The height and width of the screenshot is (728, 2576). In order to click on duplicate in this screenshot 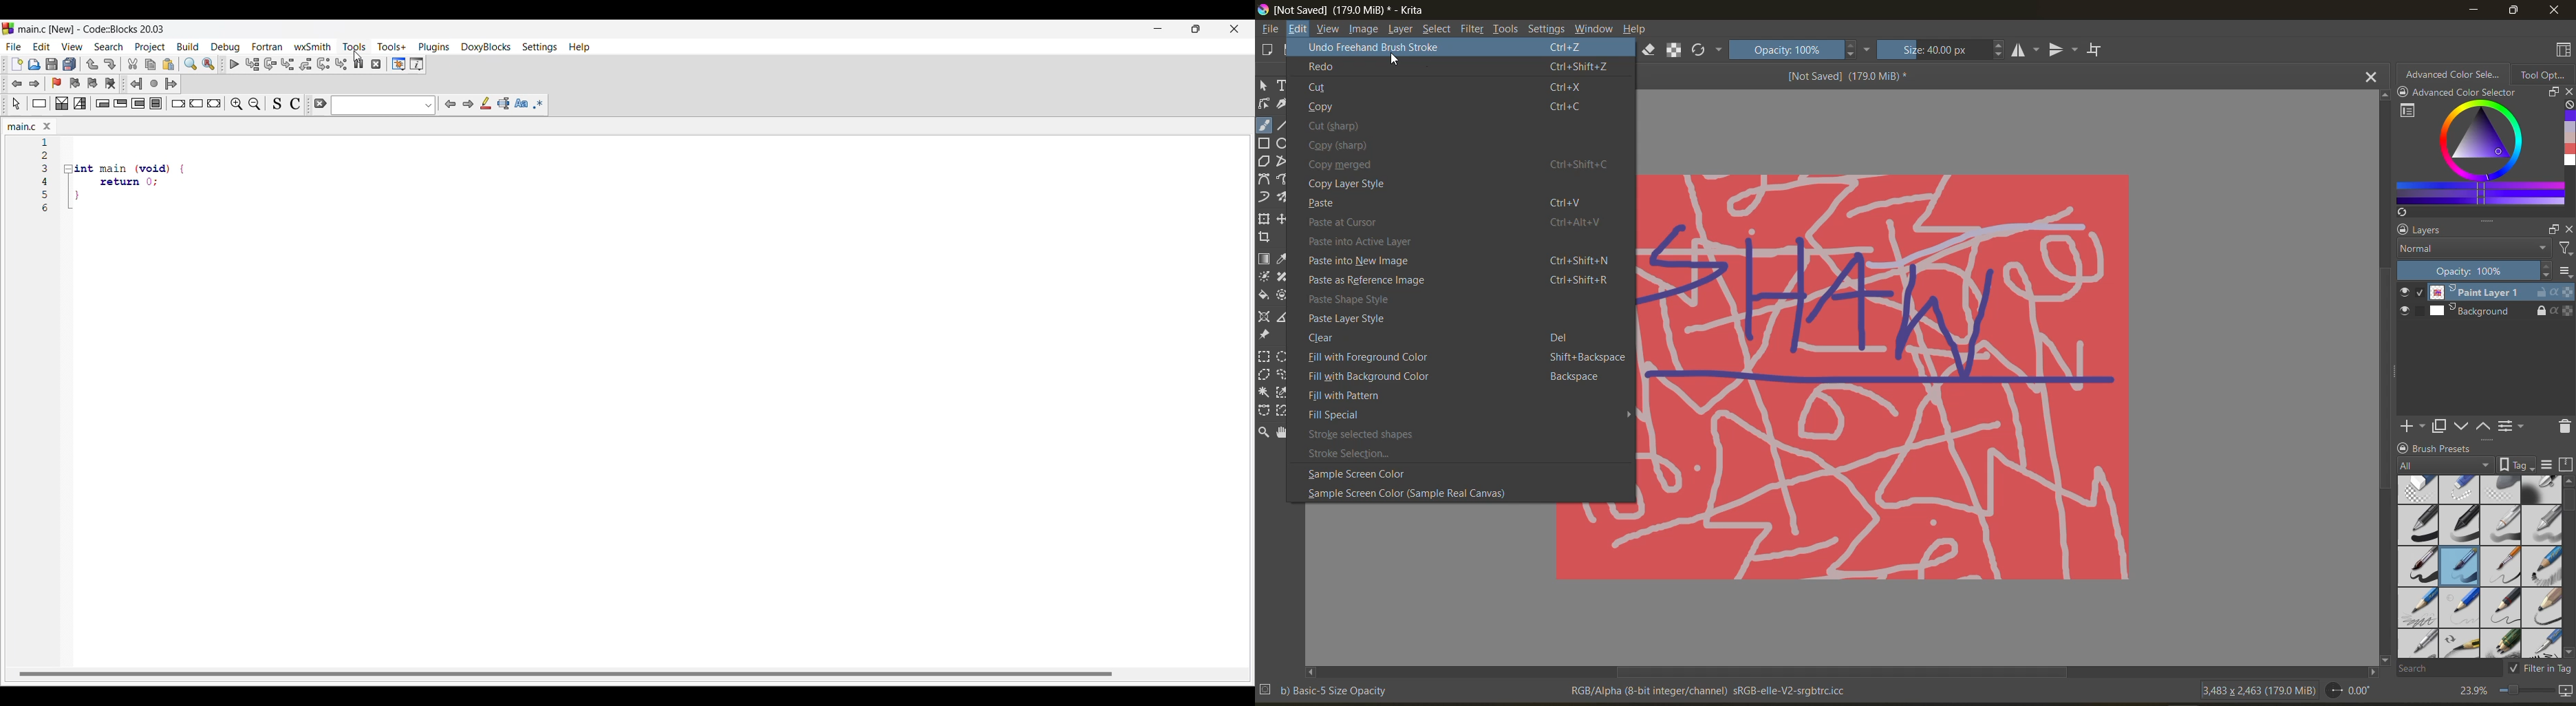, I will do `click(2440, 426)`.